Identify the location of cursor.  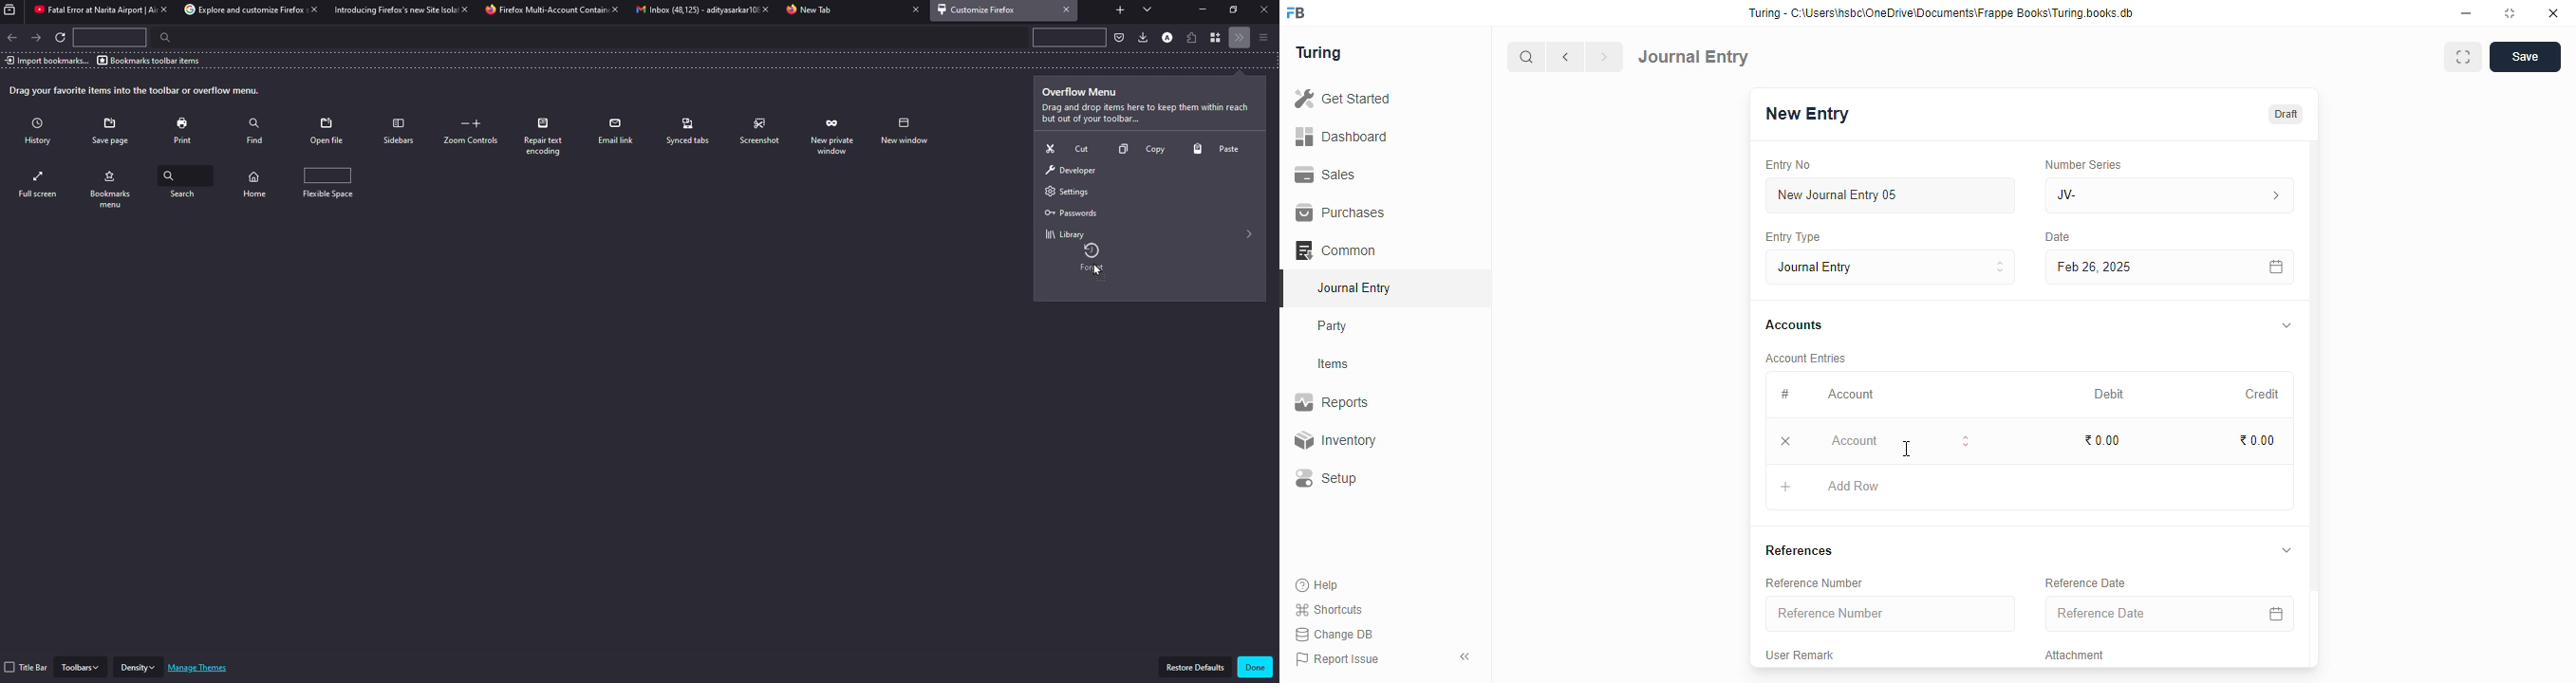
(1907, 449).